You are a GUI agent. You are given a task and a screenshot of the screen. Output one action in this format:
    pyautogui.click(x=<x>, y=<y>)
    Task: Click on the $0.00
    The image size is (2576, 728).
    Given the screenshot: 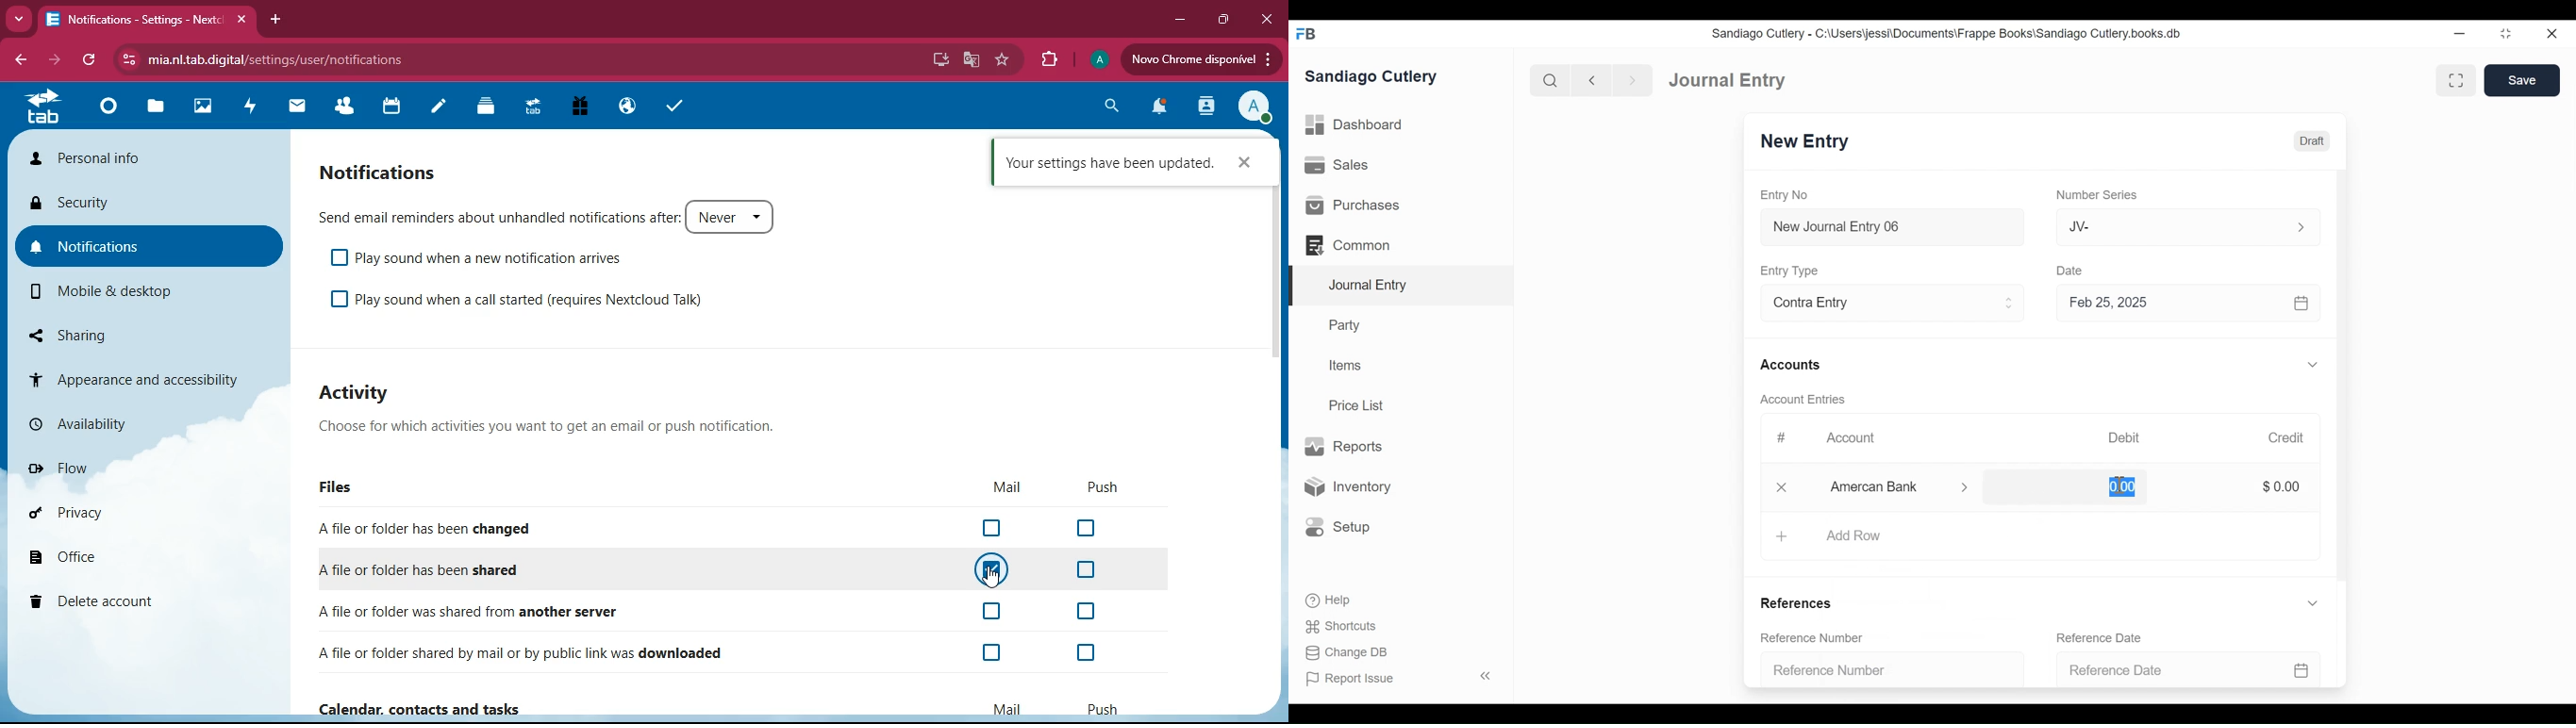 What is the action you would take?
    pyautogui.click(x=2281, y=485)
    